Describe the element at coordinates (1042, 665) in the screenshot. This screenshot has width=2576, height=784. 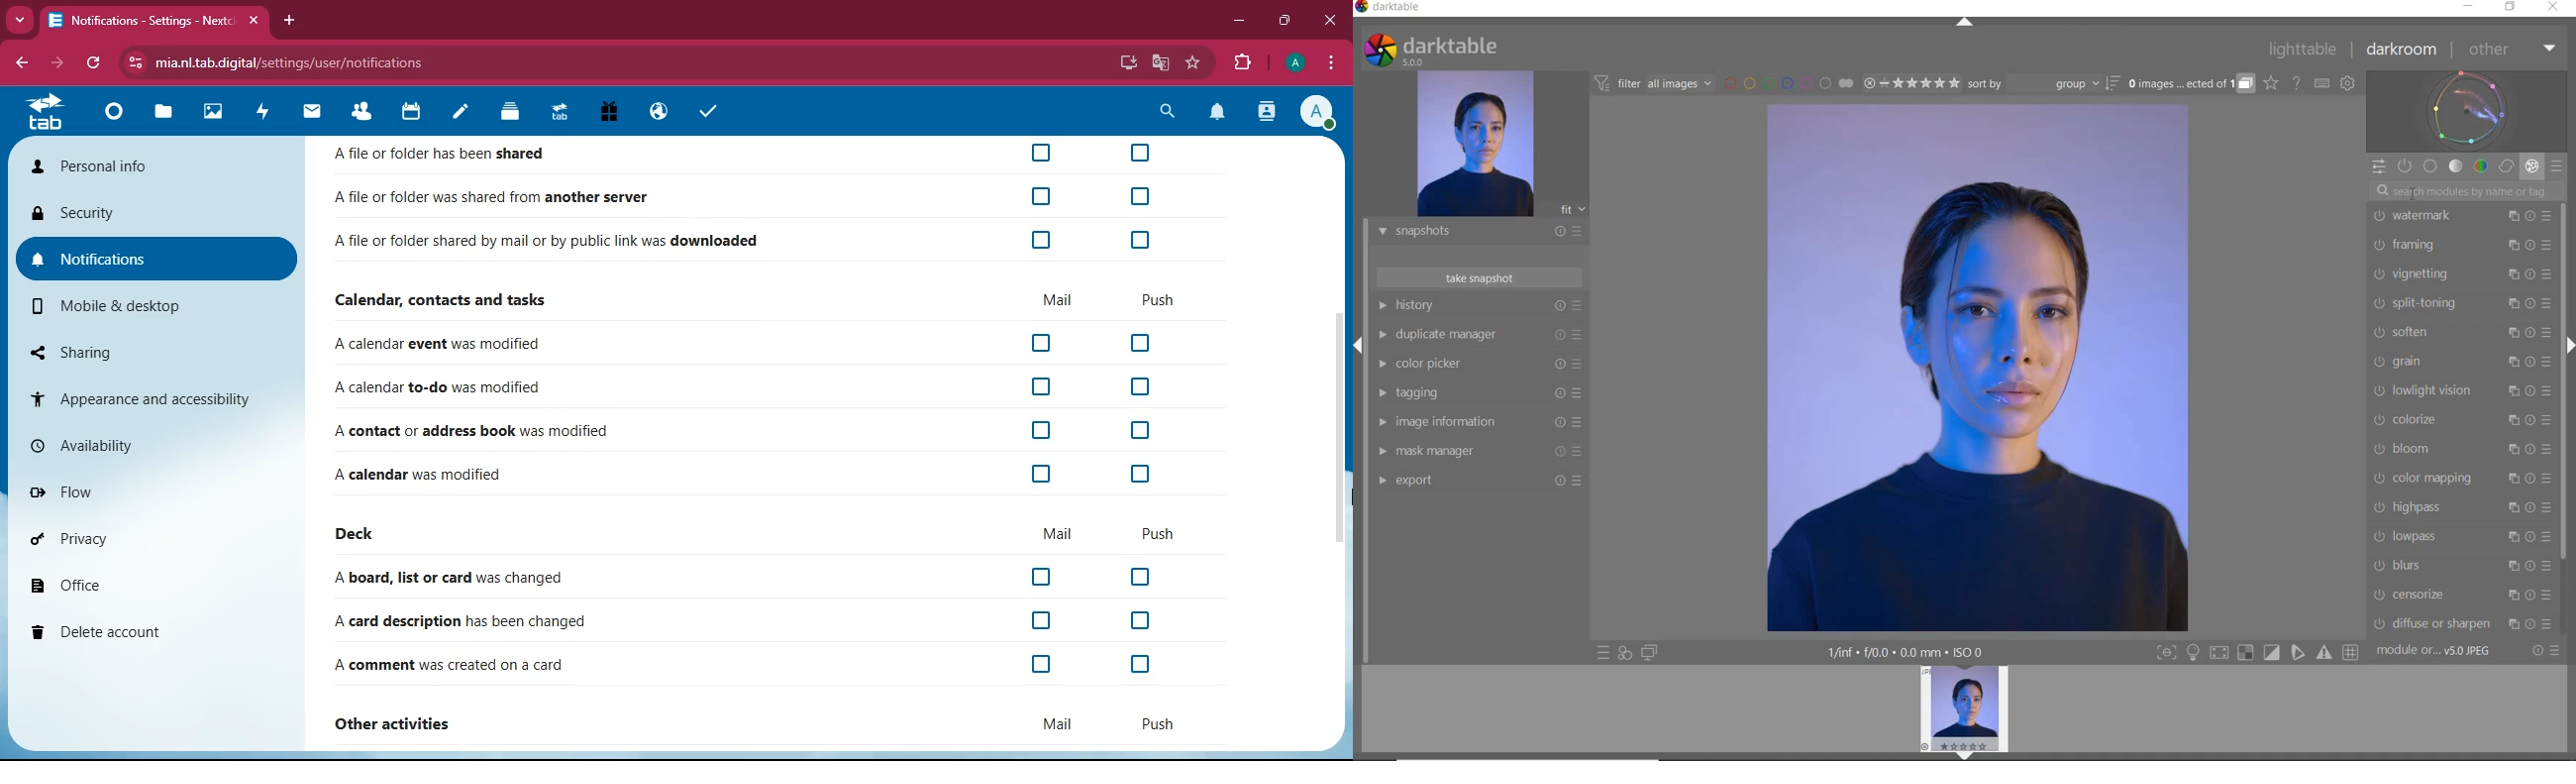
I see `off` at that location.